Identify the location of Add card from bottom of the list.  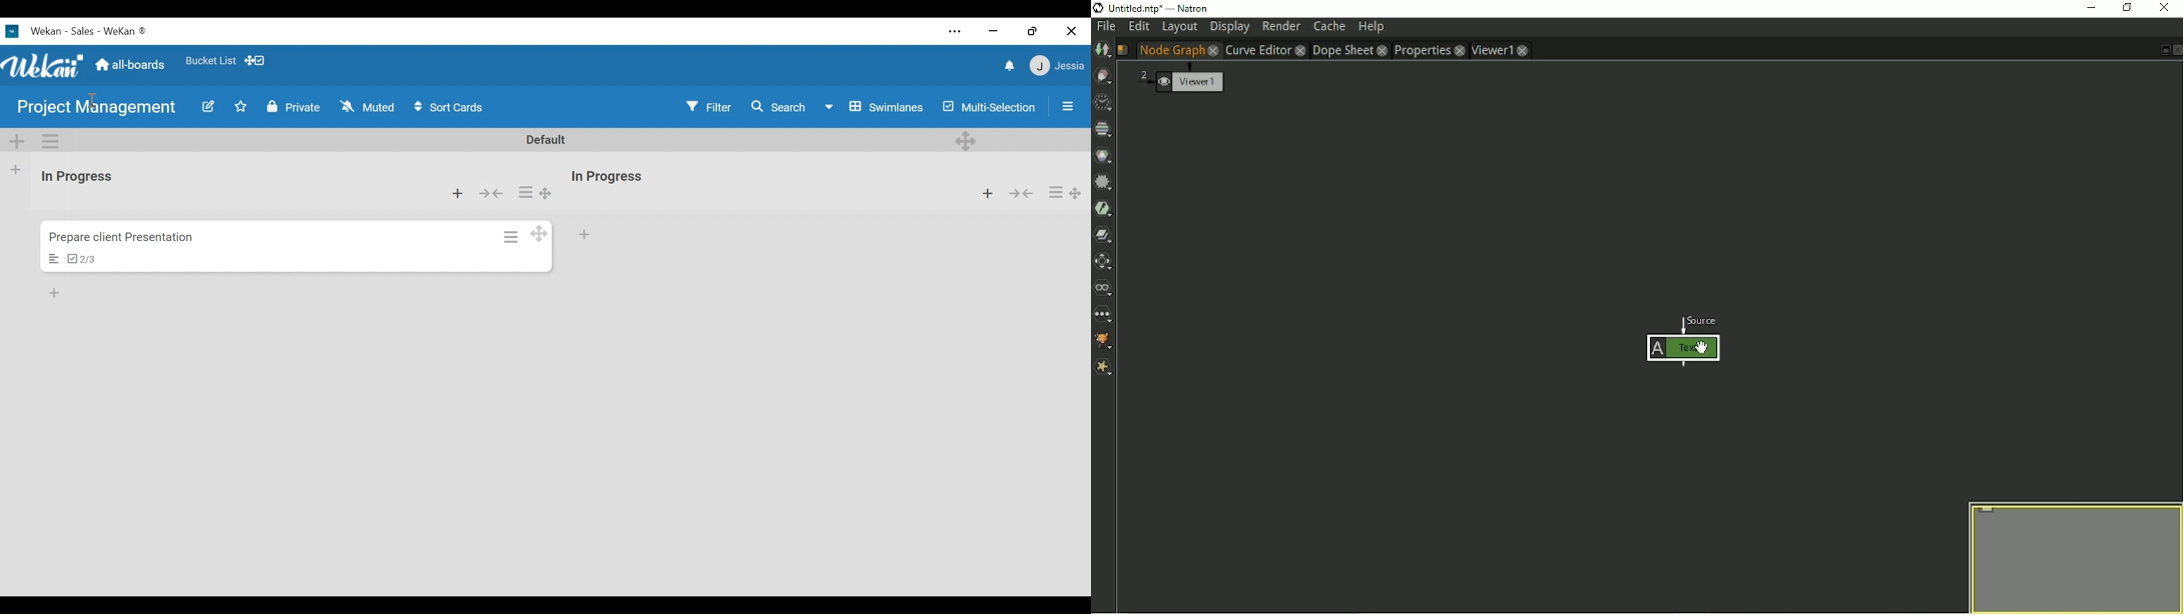
(458, 194).